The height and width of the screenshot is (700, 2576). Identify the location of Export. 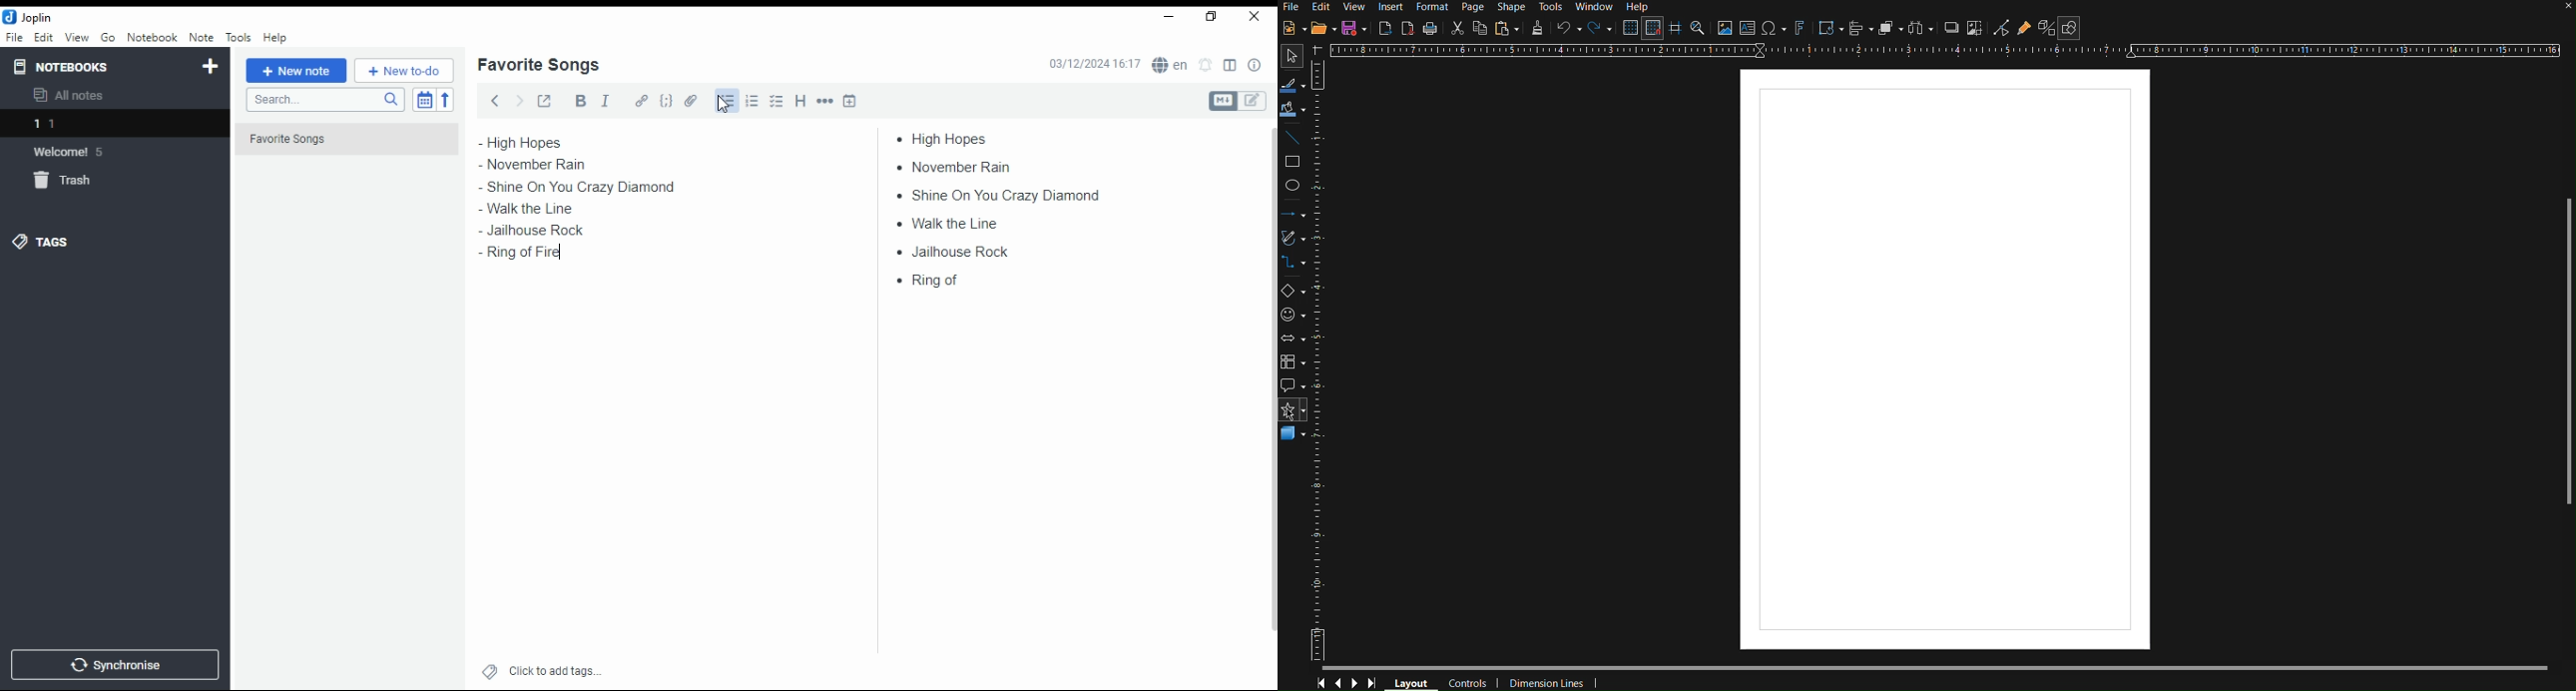
(1385, 28).